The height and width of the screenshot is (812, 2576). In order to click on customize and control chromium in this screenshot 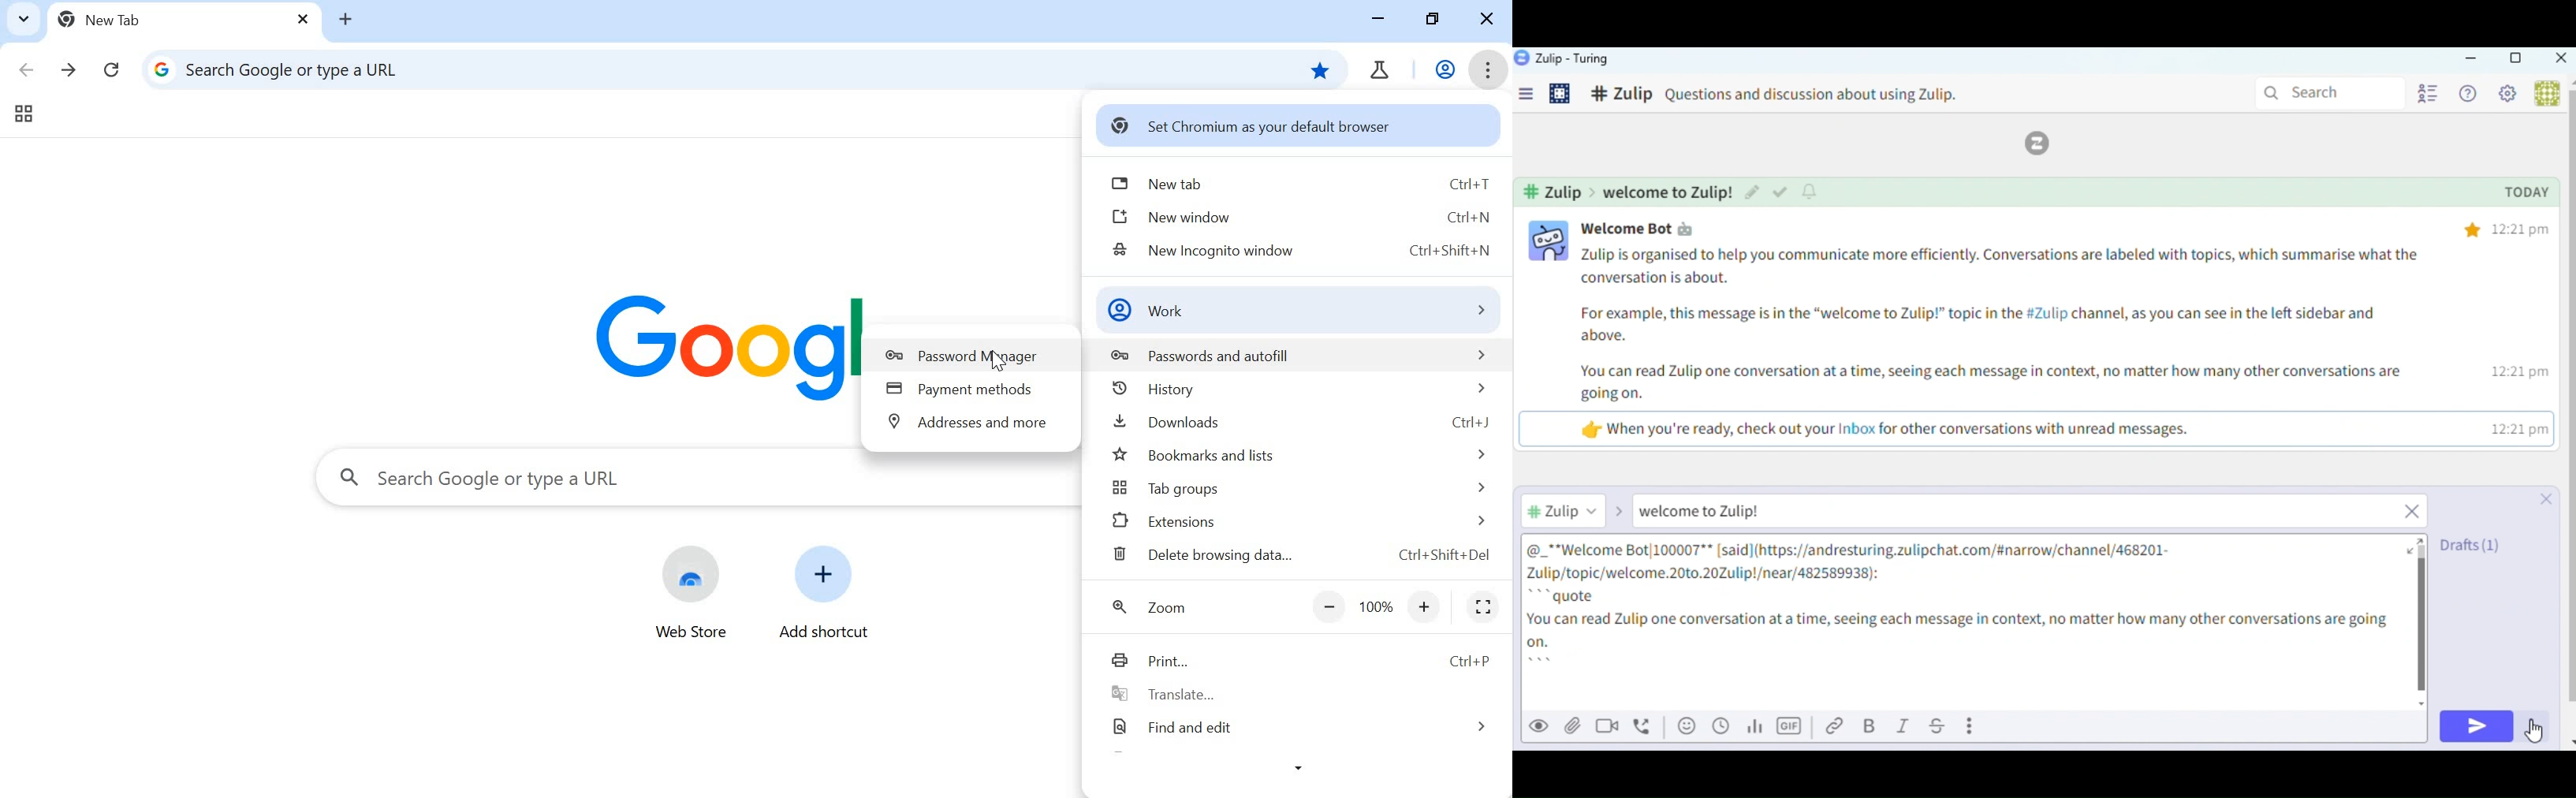, I will do `click(1491, 69)`.